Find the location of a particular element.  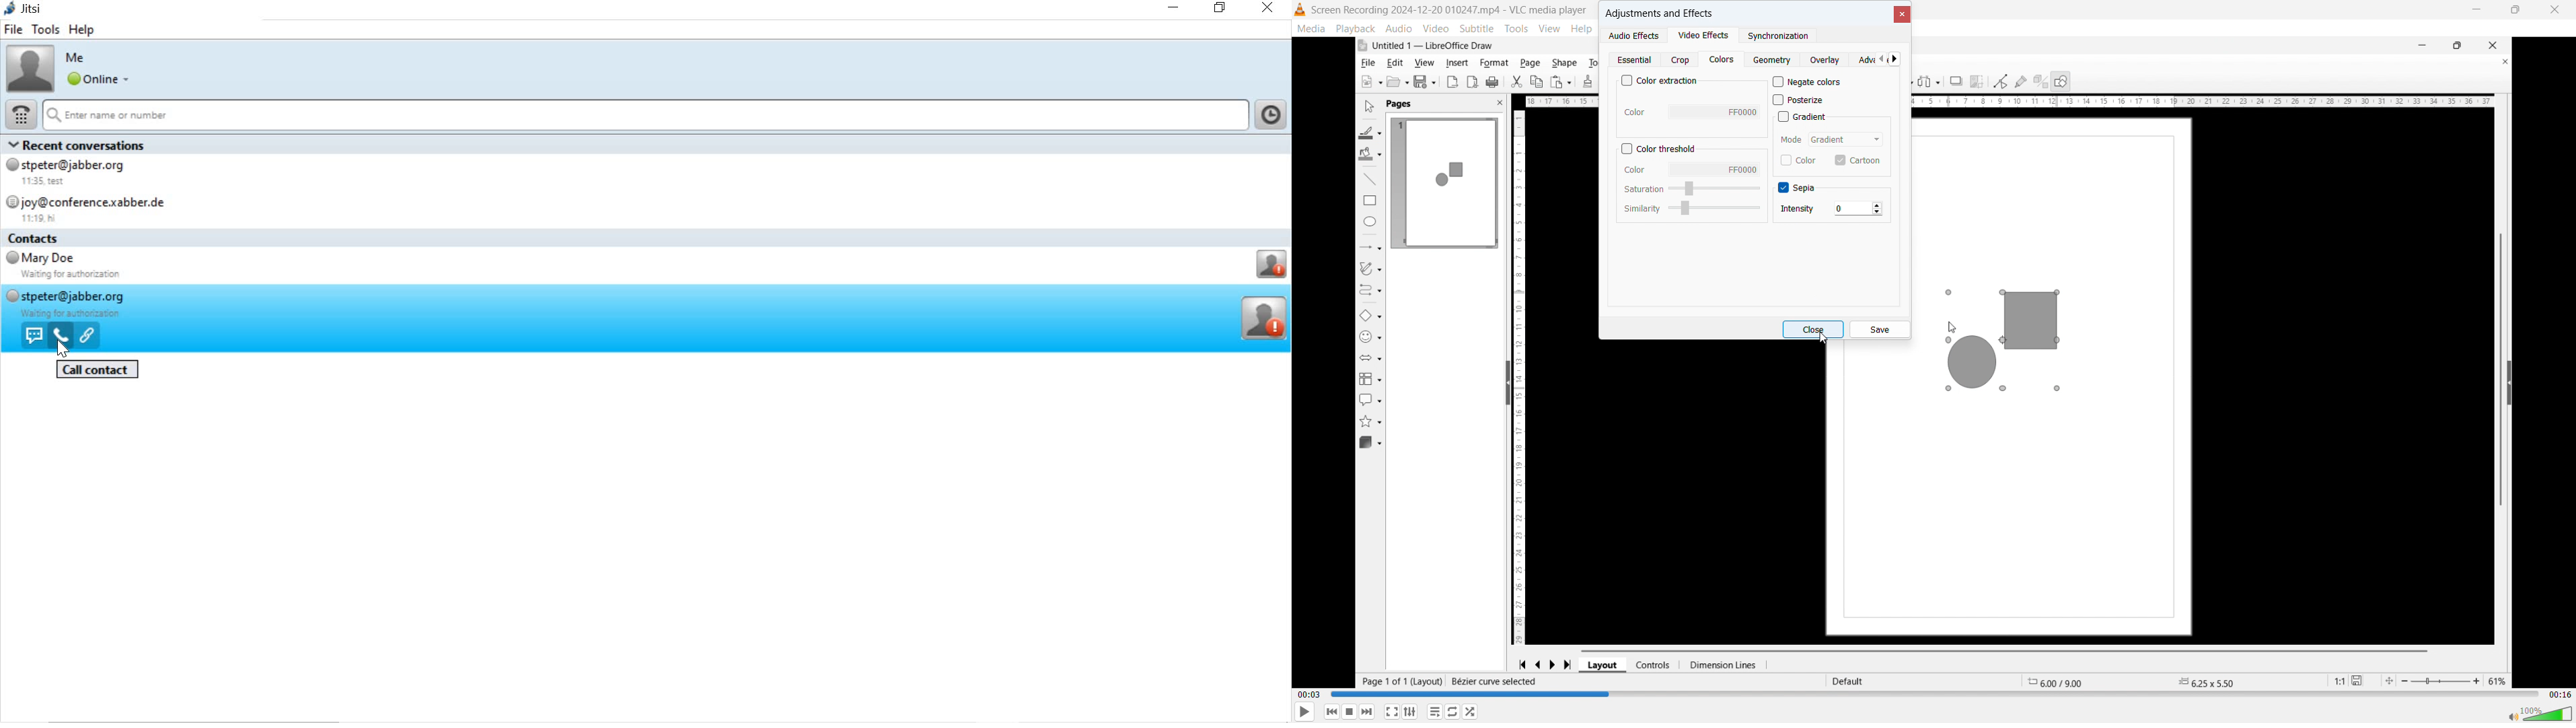

Cursor is located at coordinates (1824, 337).